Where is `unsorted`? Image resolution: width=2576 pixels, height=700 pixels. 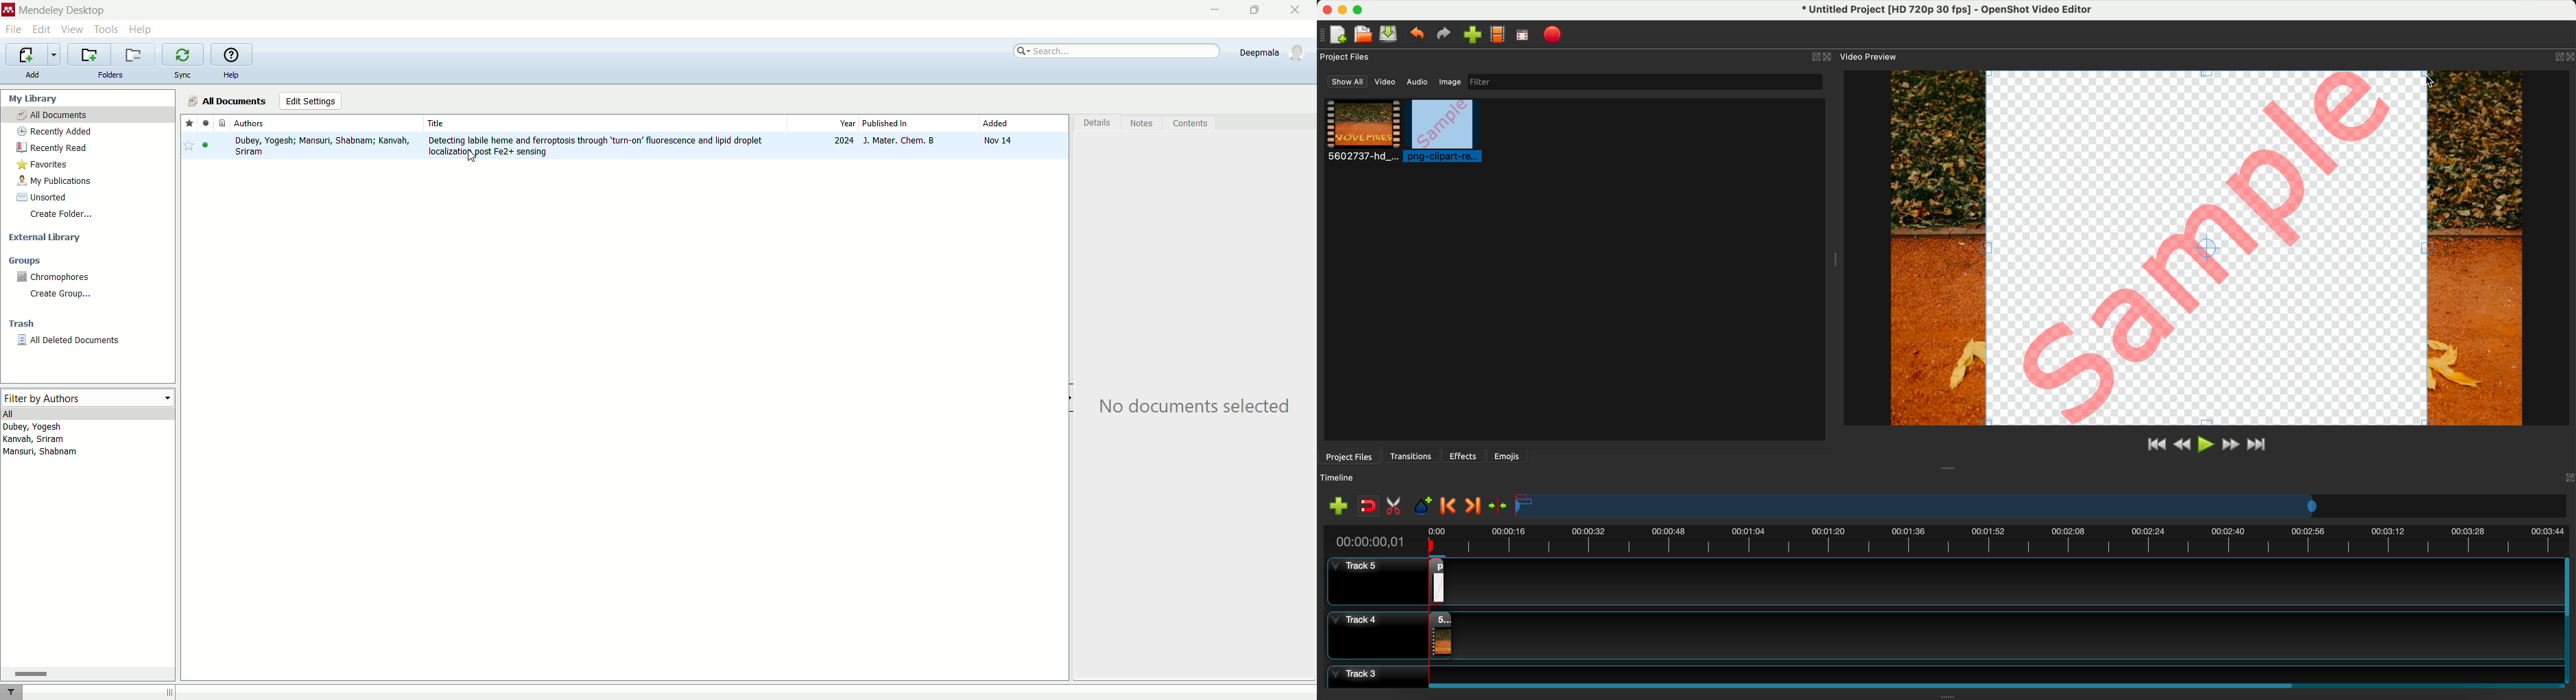
unsorted is located at coordinates (42, 197).